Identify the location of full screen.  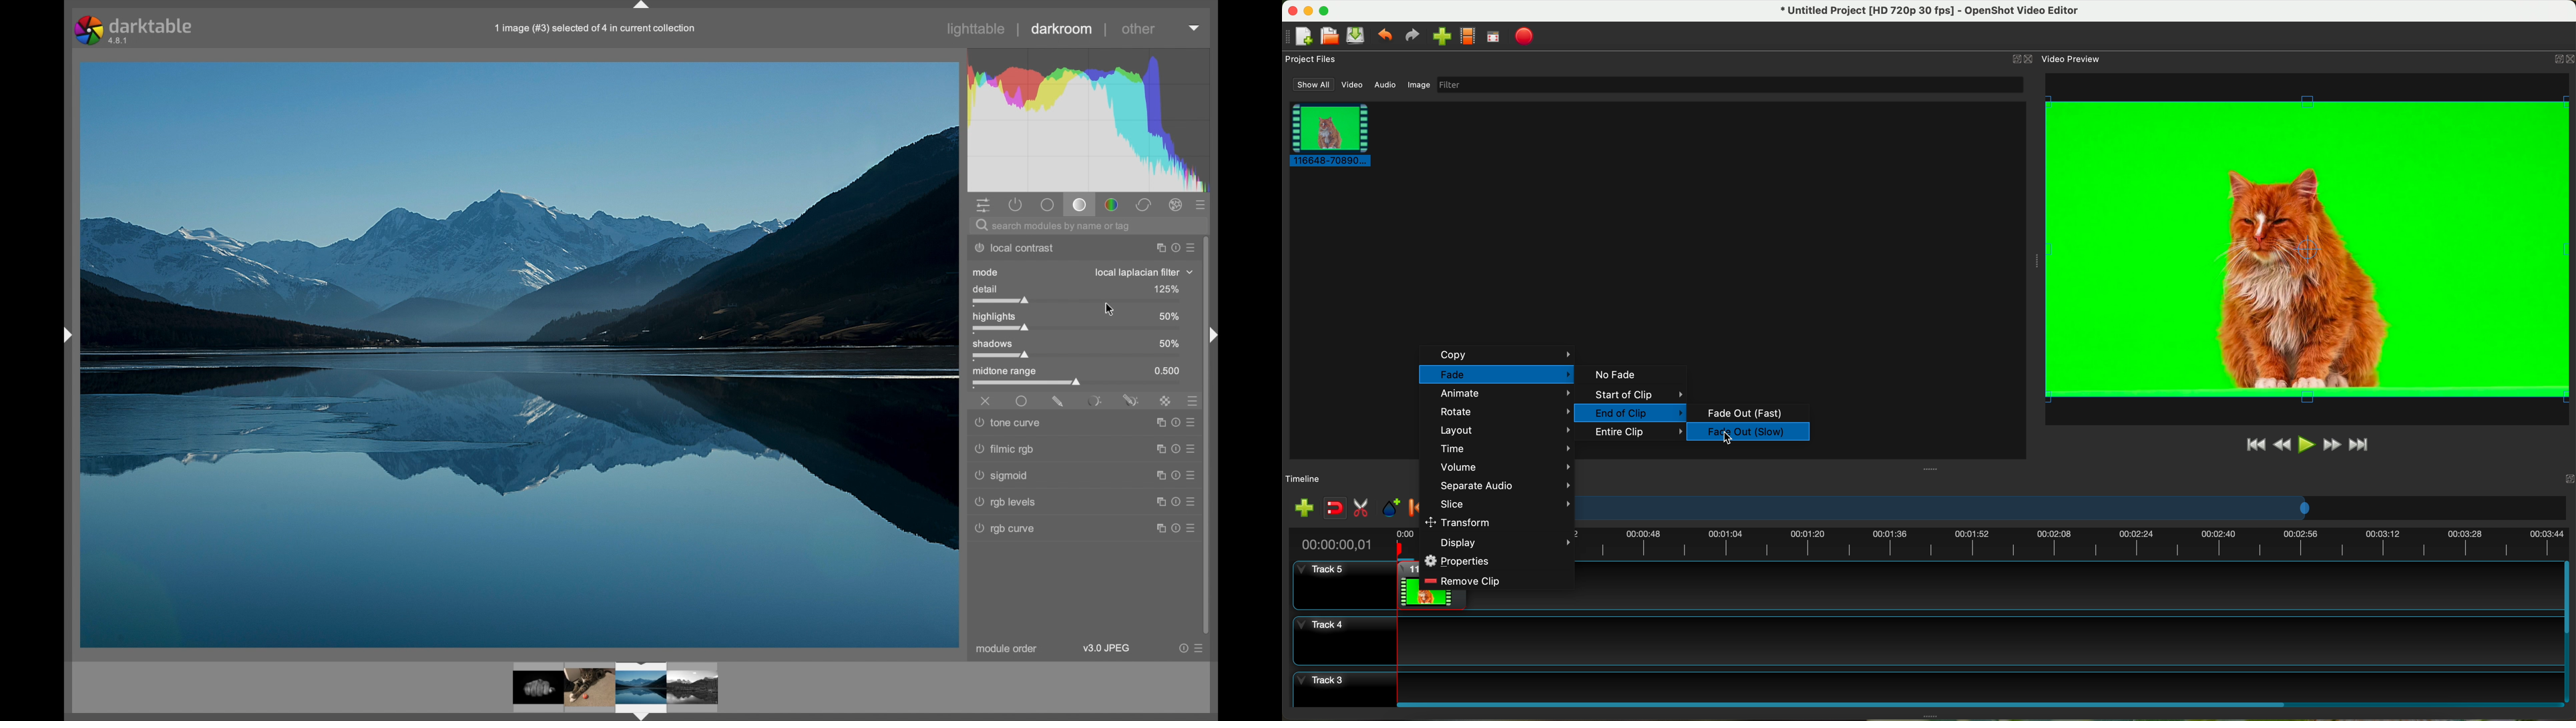
(1493, 37).